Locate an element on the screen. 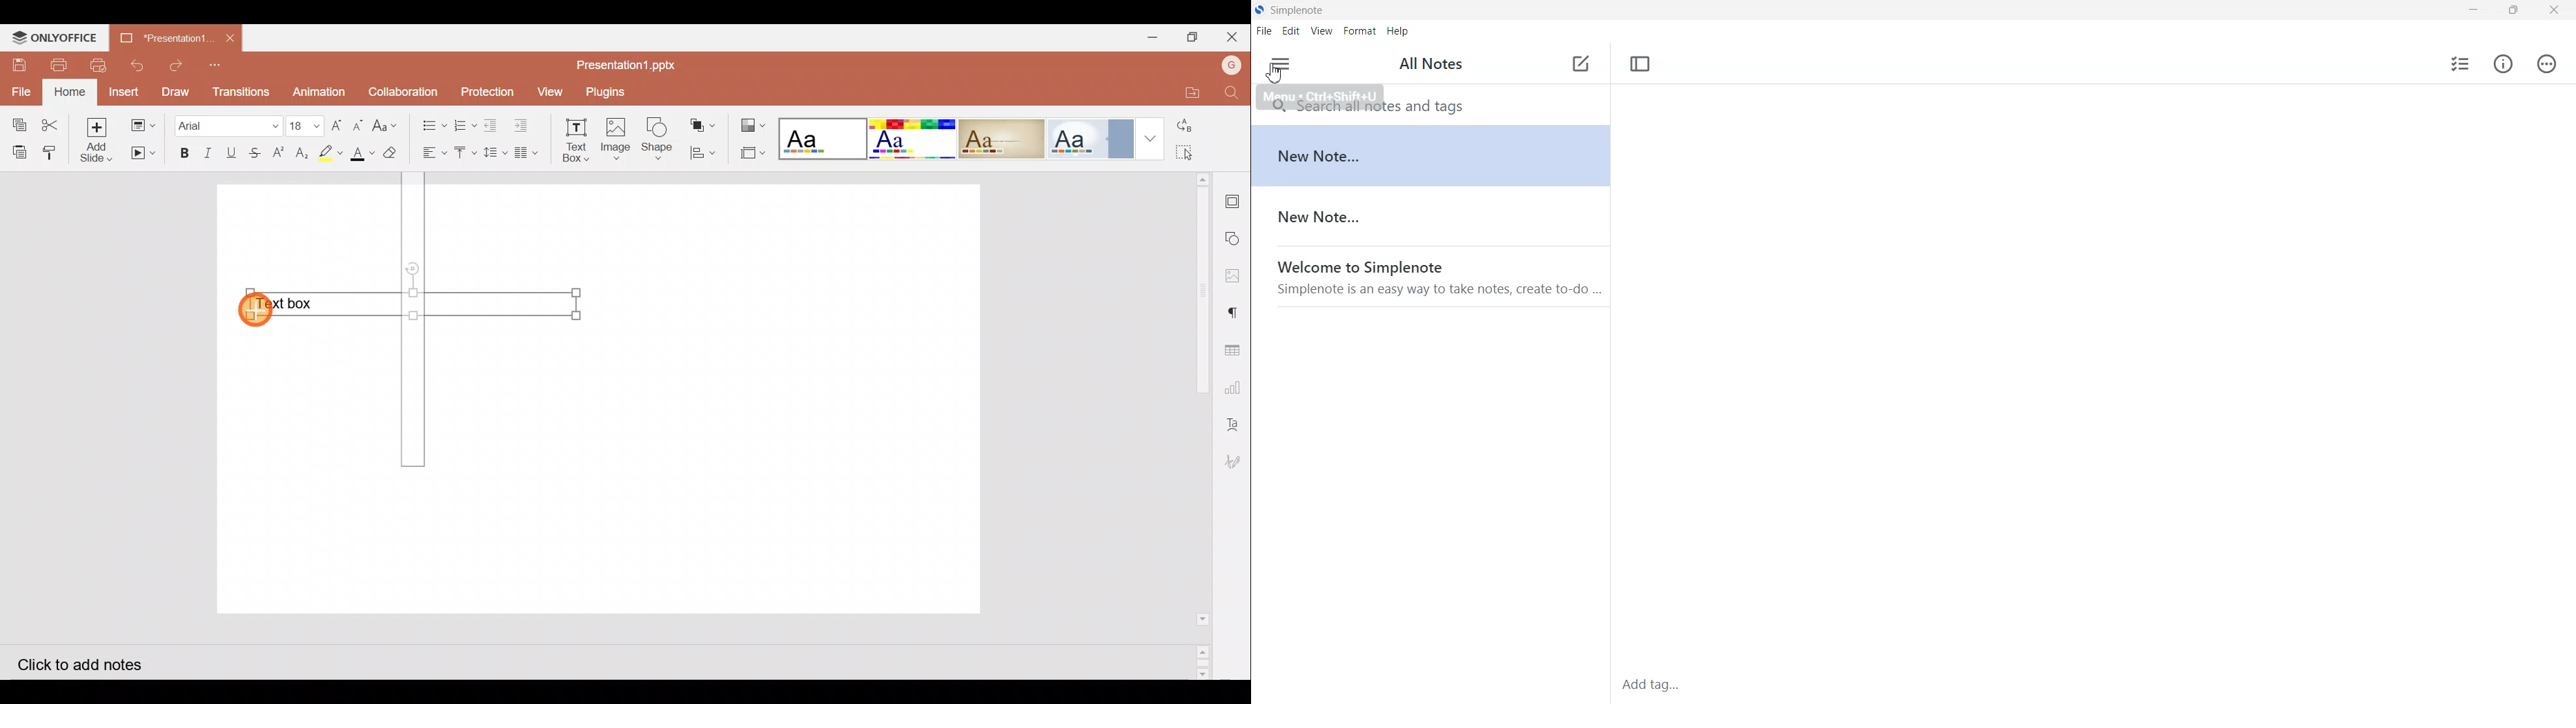 This screenshot has width=2576, height=728. Draw is located at coordinates (175, 91).